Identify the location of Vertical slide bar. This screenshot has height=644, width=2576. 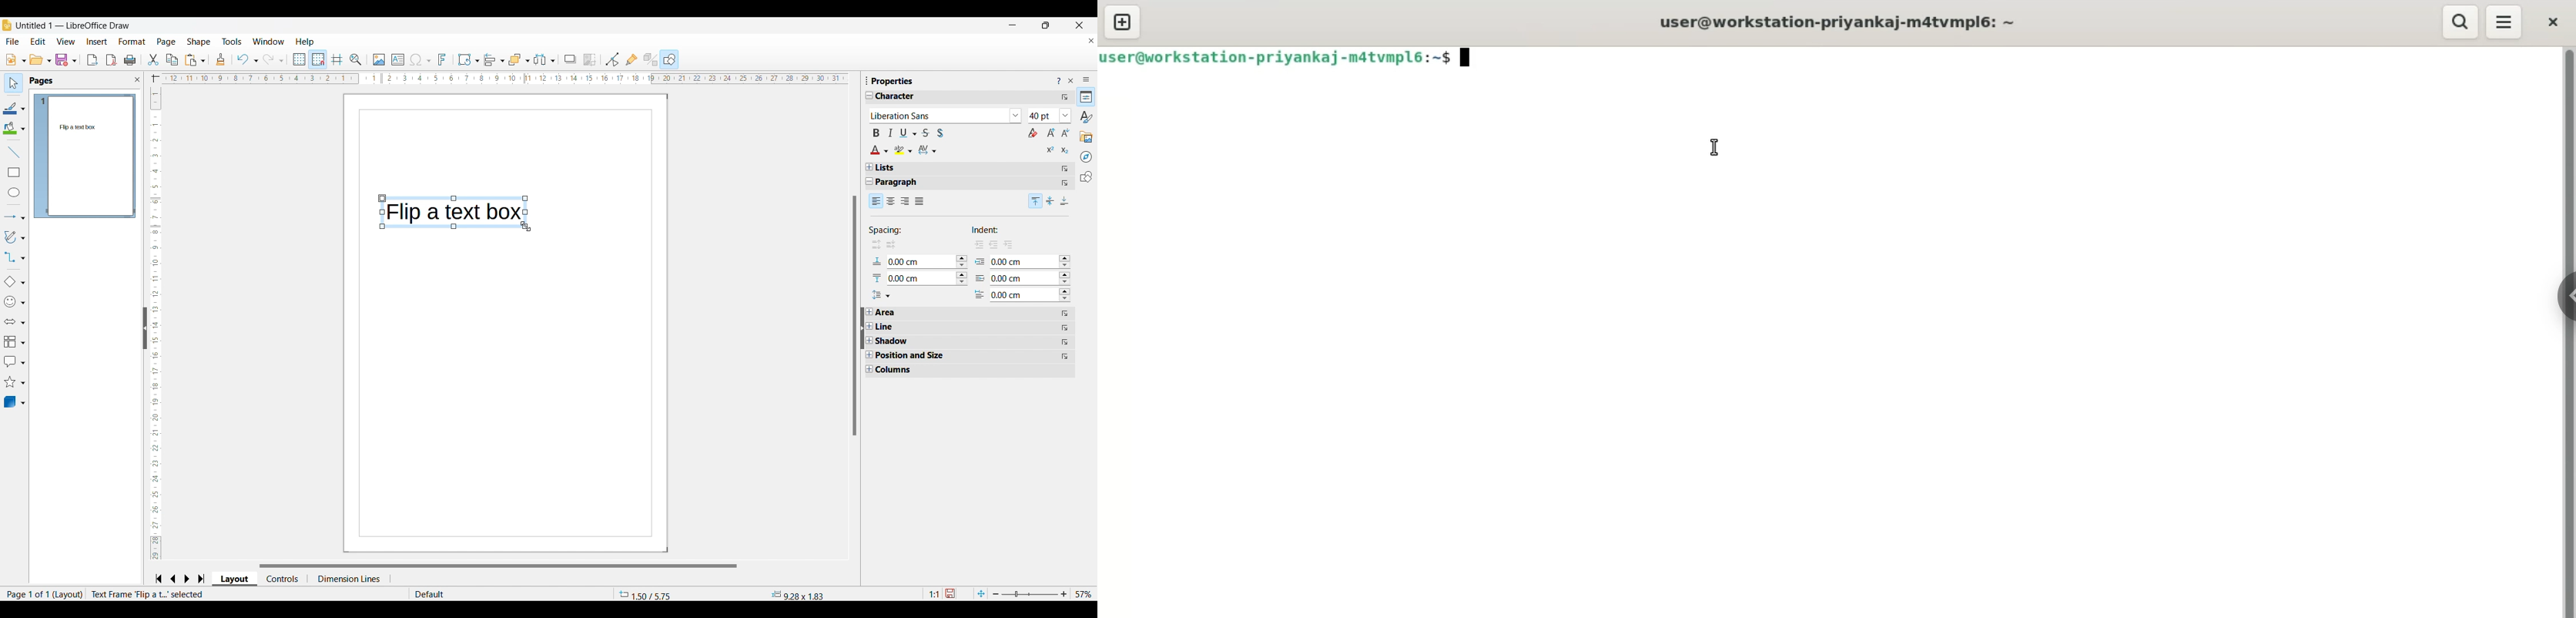
(153, 324).